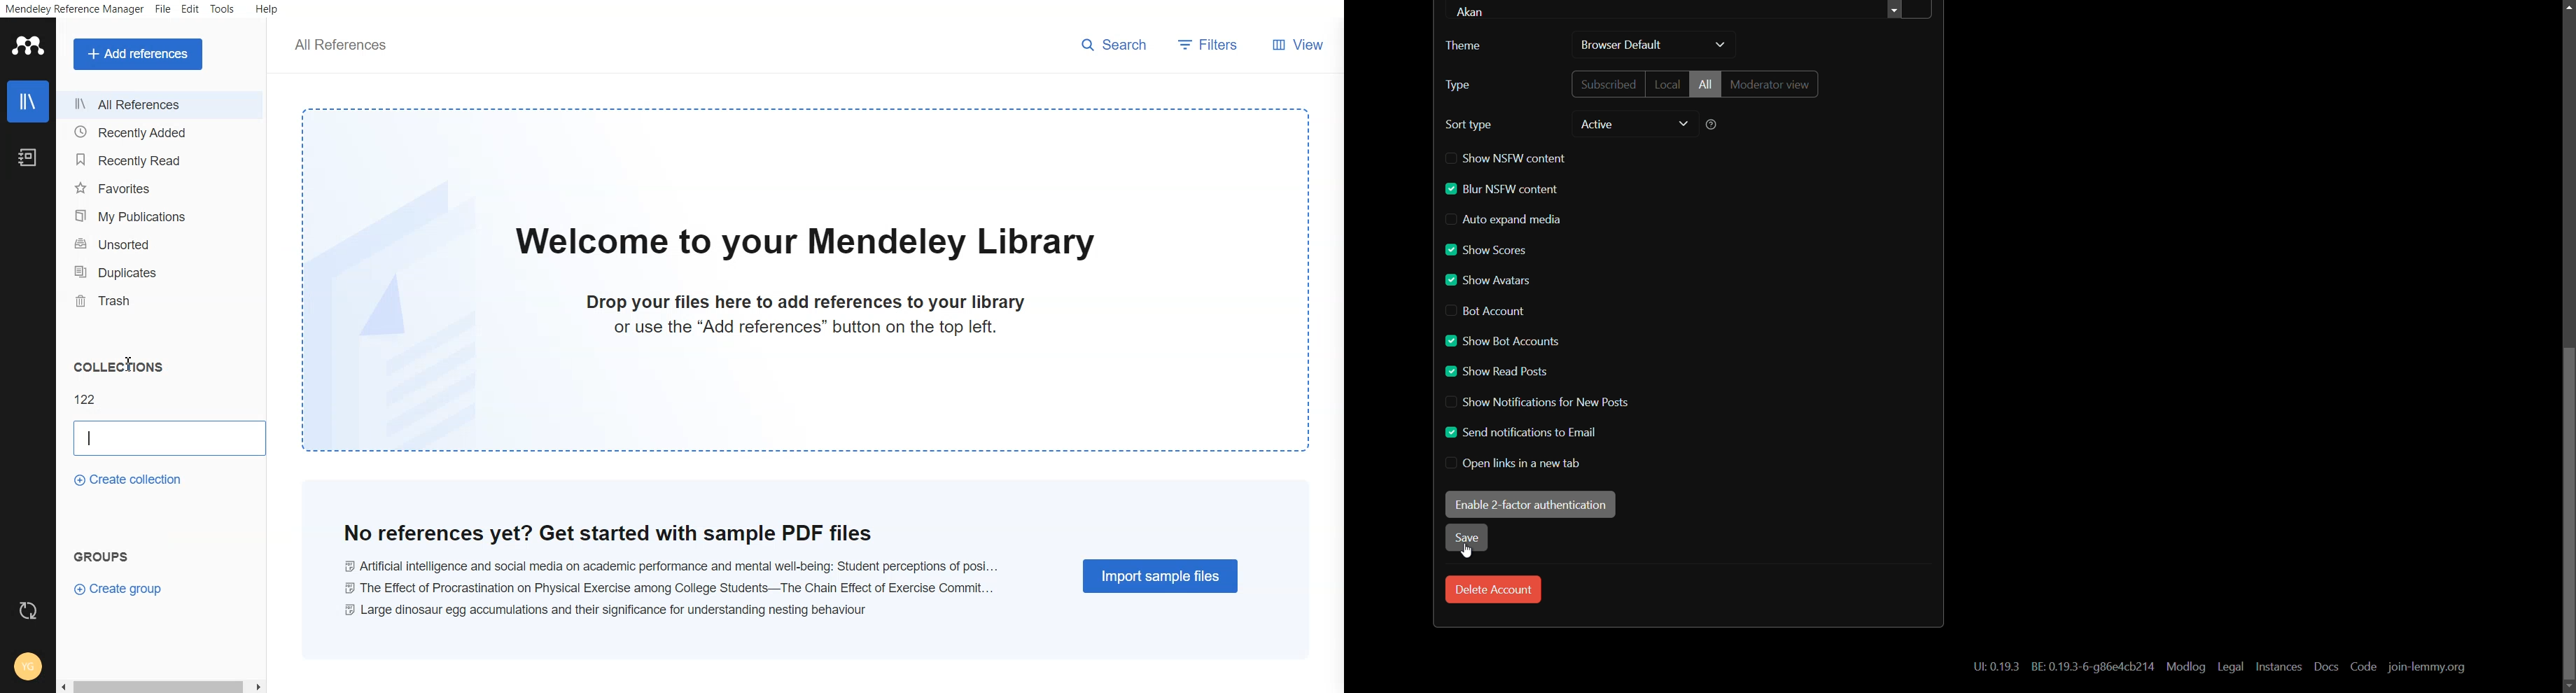  I want to click on join lemmy.org, so click(2426, 668).